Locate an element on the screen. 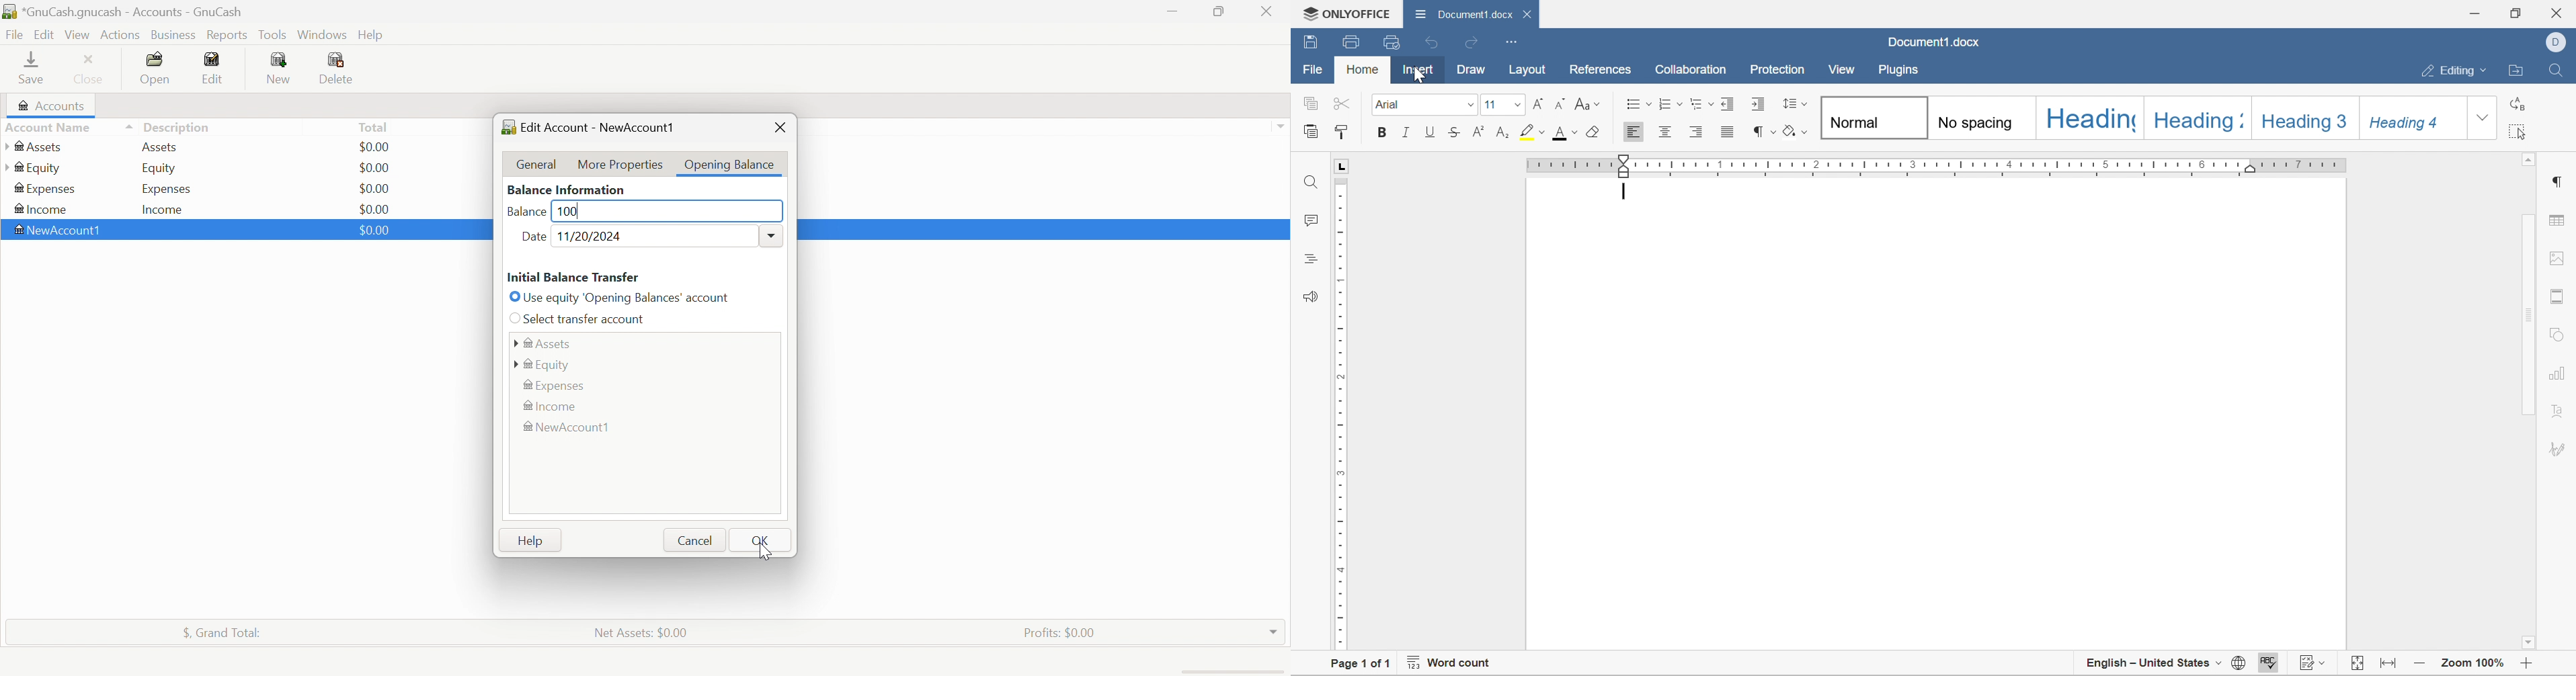  Minimize is located at coordinates (1172, 11).